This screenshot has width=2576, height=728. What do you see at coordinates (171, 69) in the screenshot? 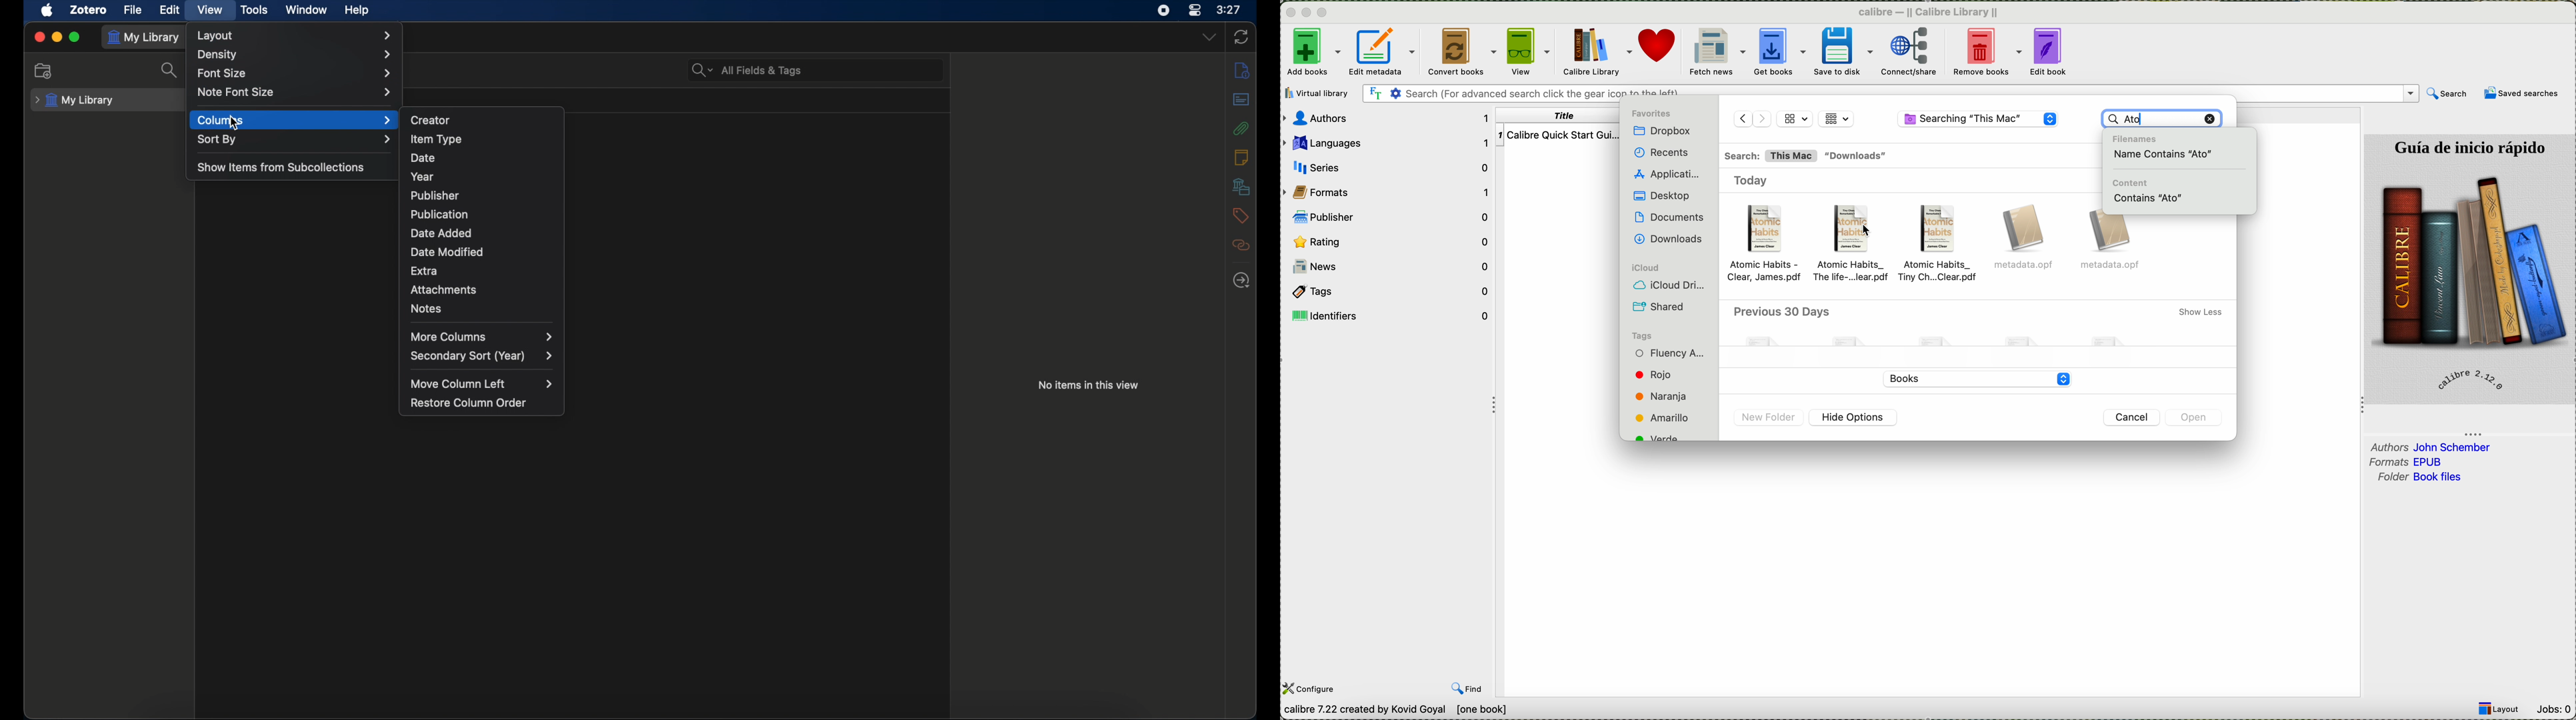
I see `search` at bounding box center [171, 69].